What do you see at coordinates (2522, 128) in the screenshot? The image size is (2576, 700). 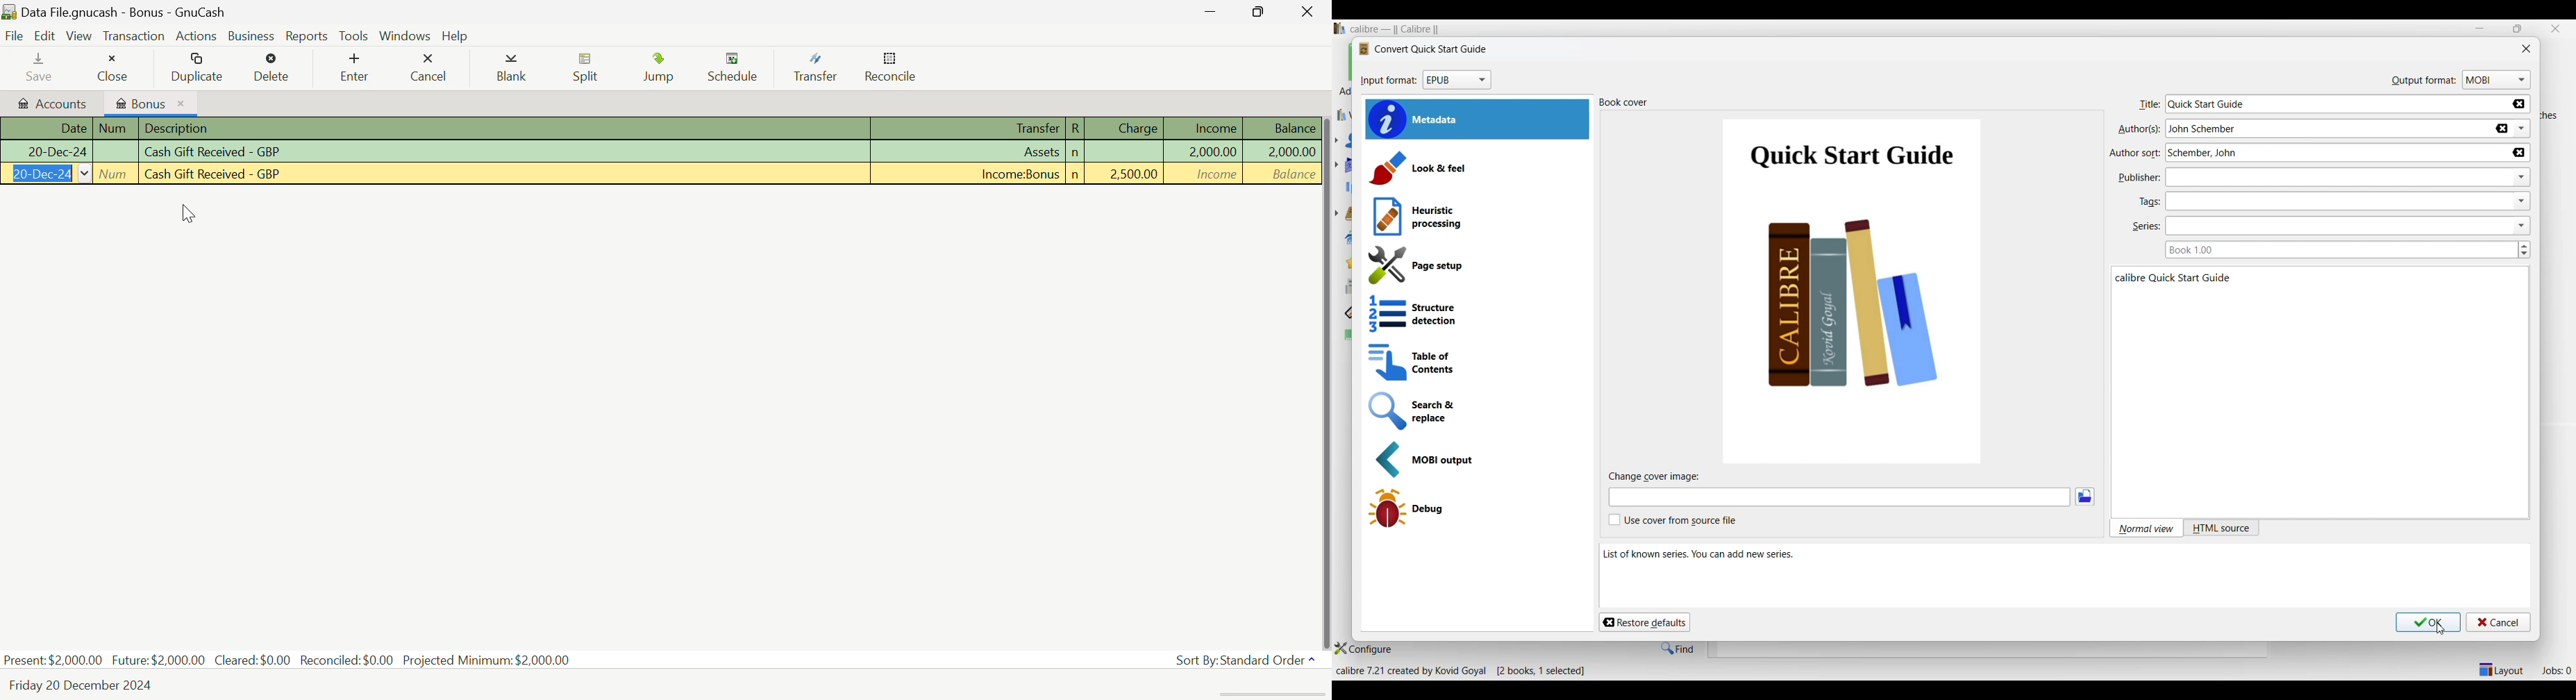 I see `List authors` at bounding box center [2522, 128].